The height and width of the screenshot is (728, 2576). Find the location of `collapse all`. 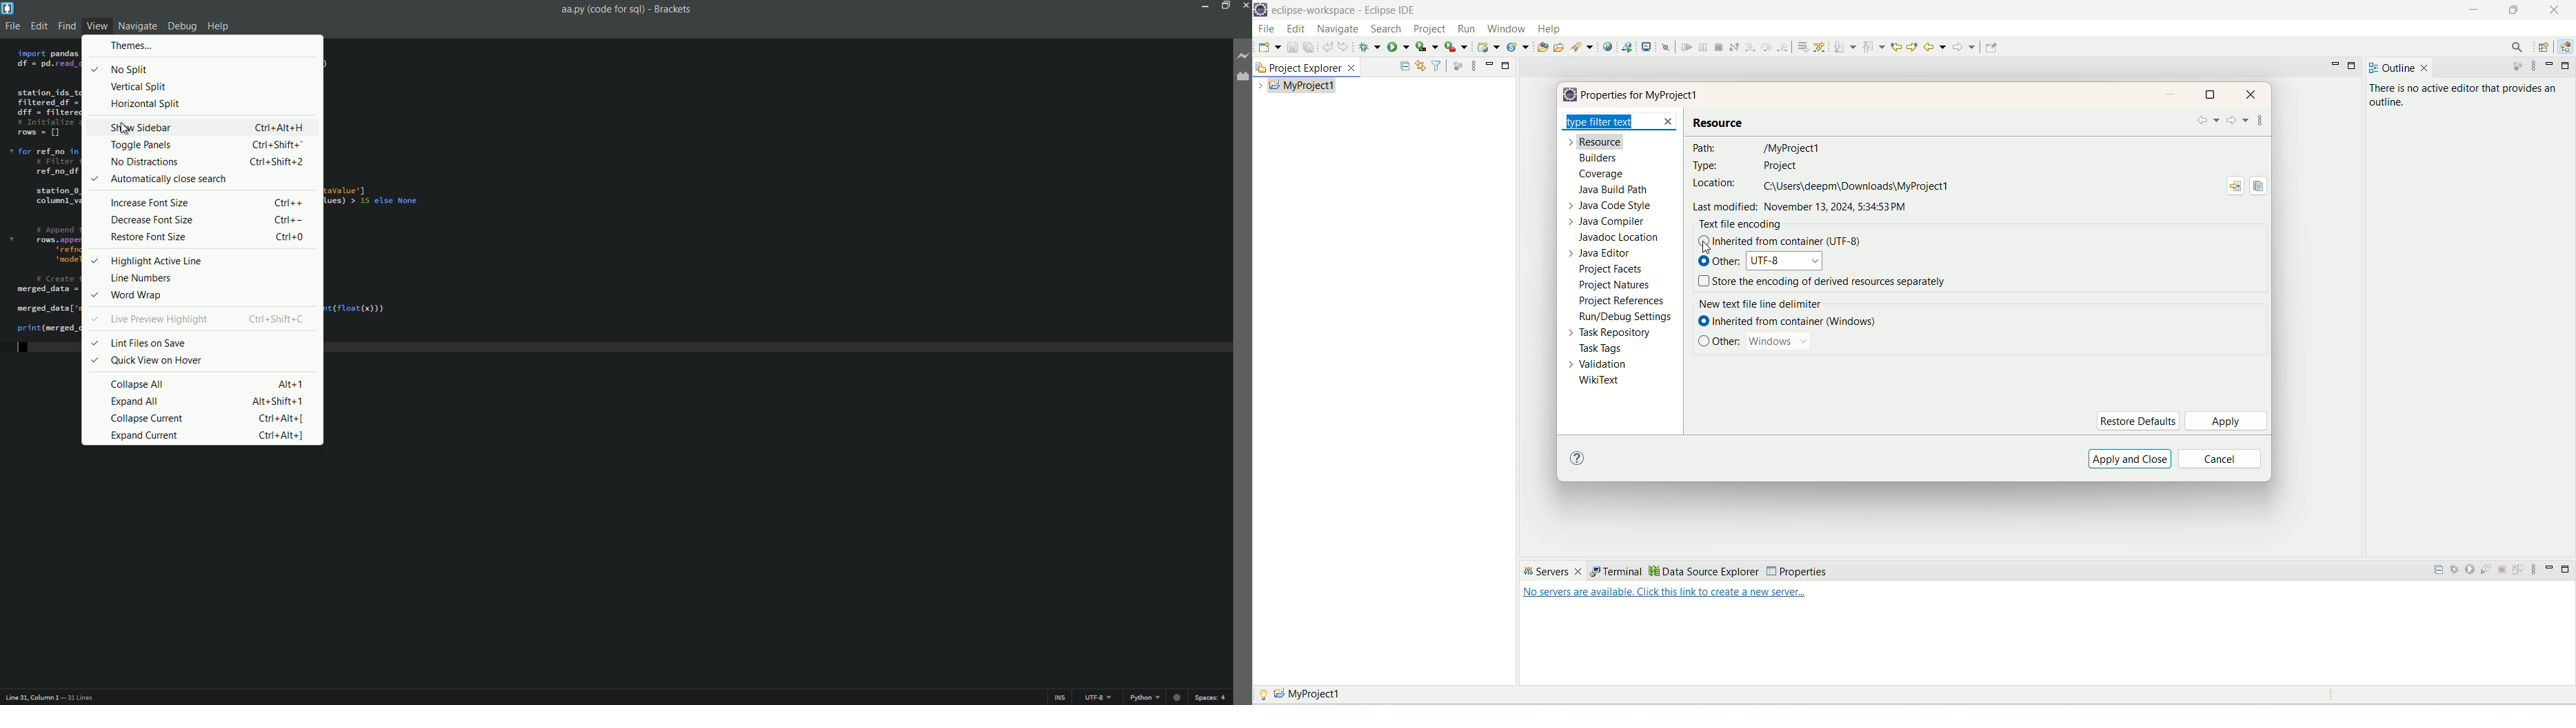

collapse all is located at coordinates (210, 384).